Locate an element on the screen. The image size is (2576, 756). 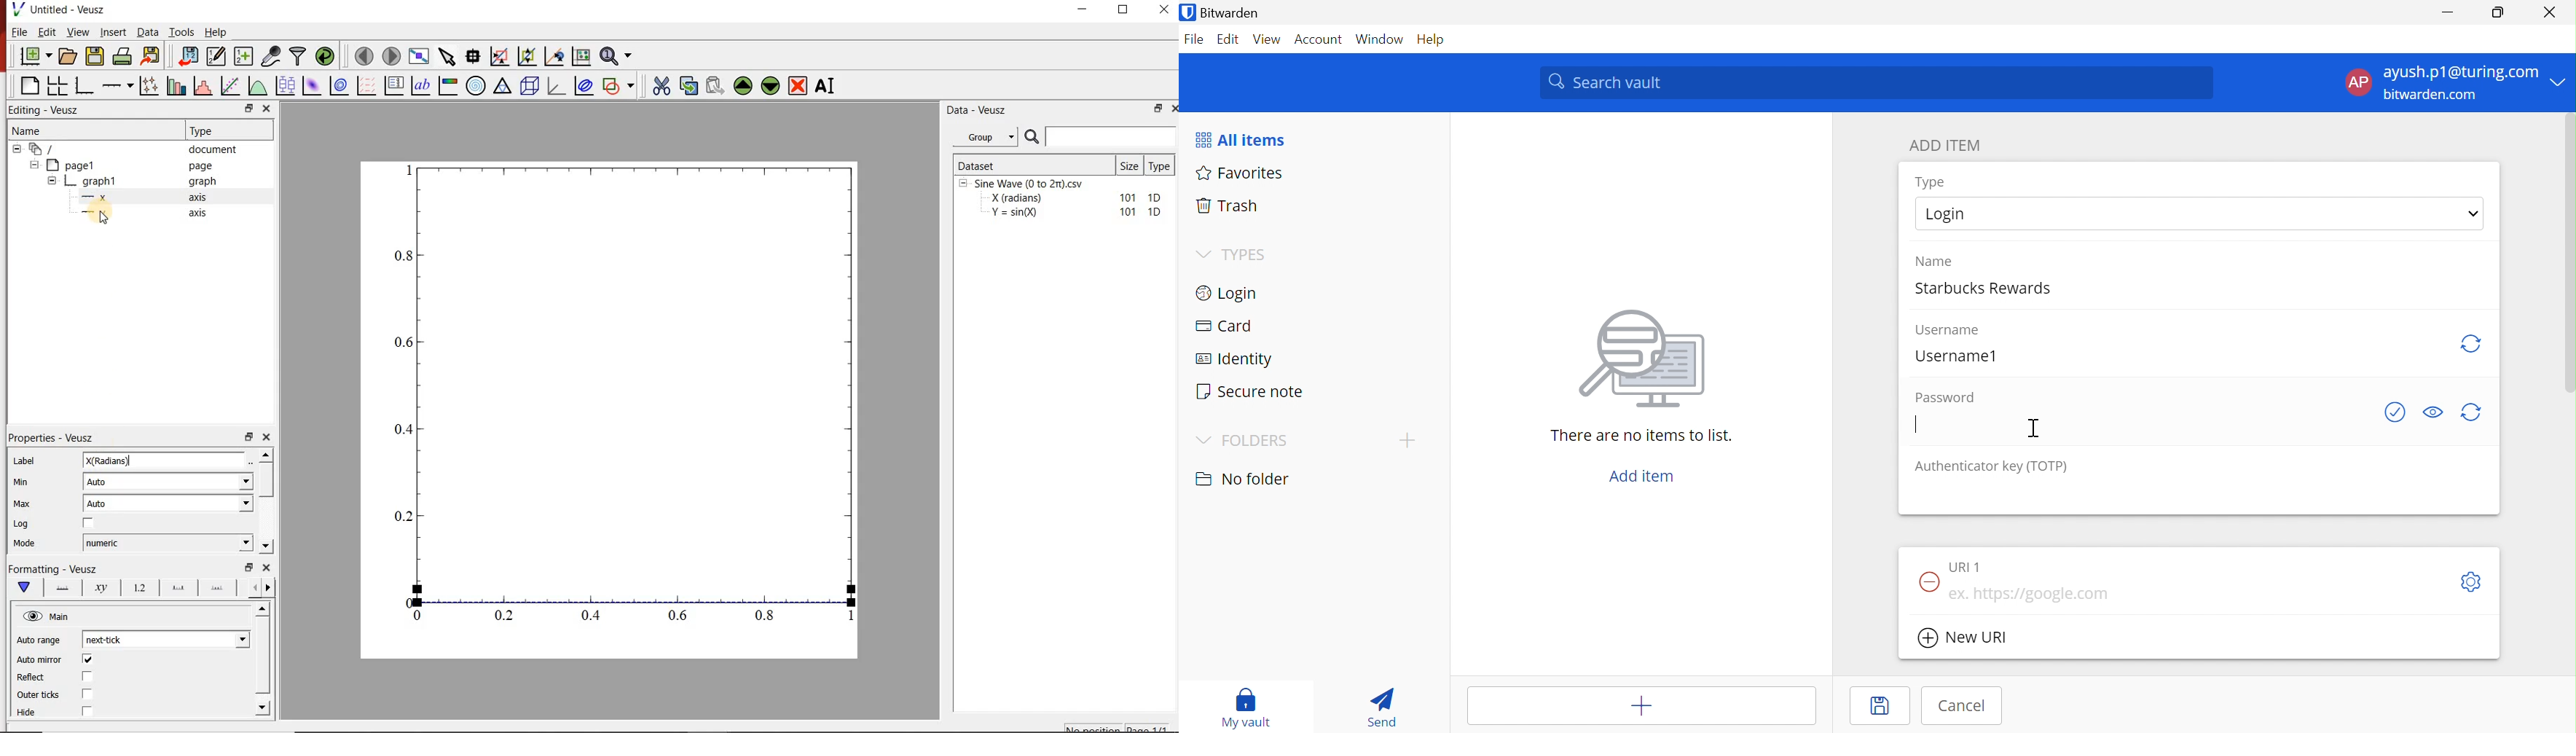
Regenerate Password is located at coordinates (2472, 412).